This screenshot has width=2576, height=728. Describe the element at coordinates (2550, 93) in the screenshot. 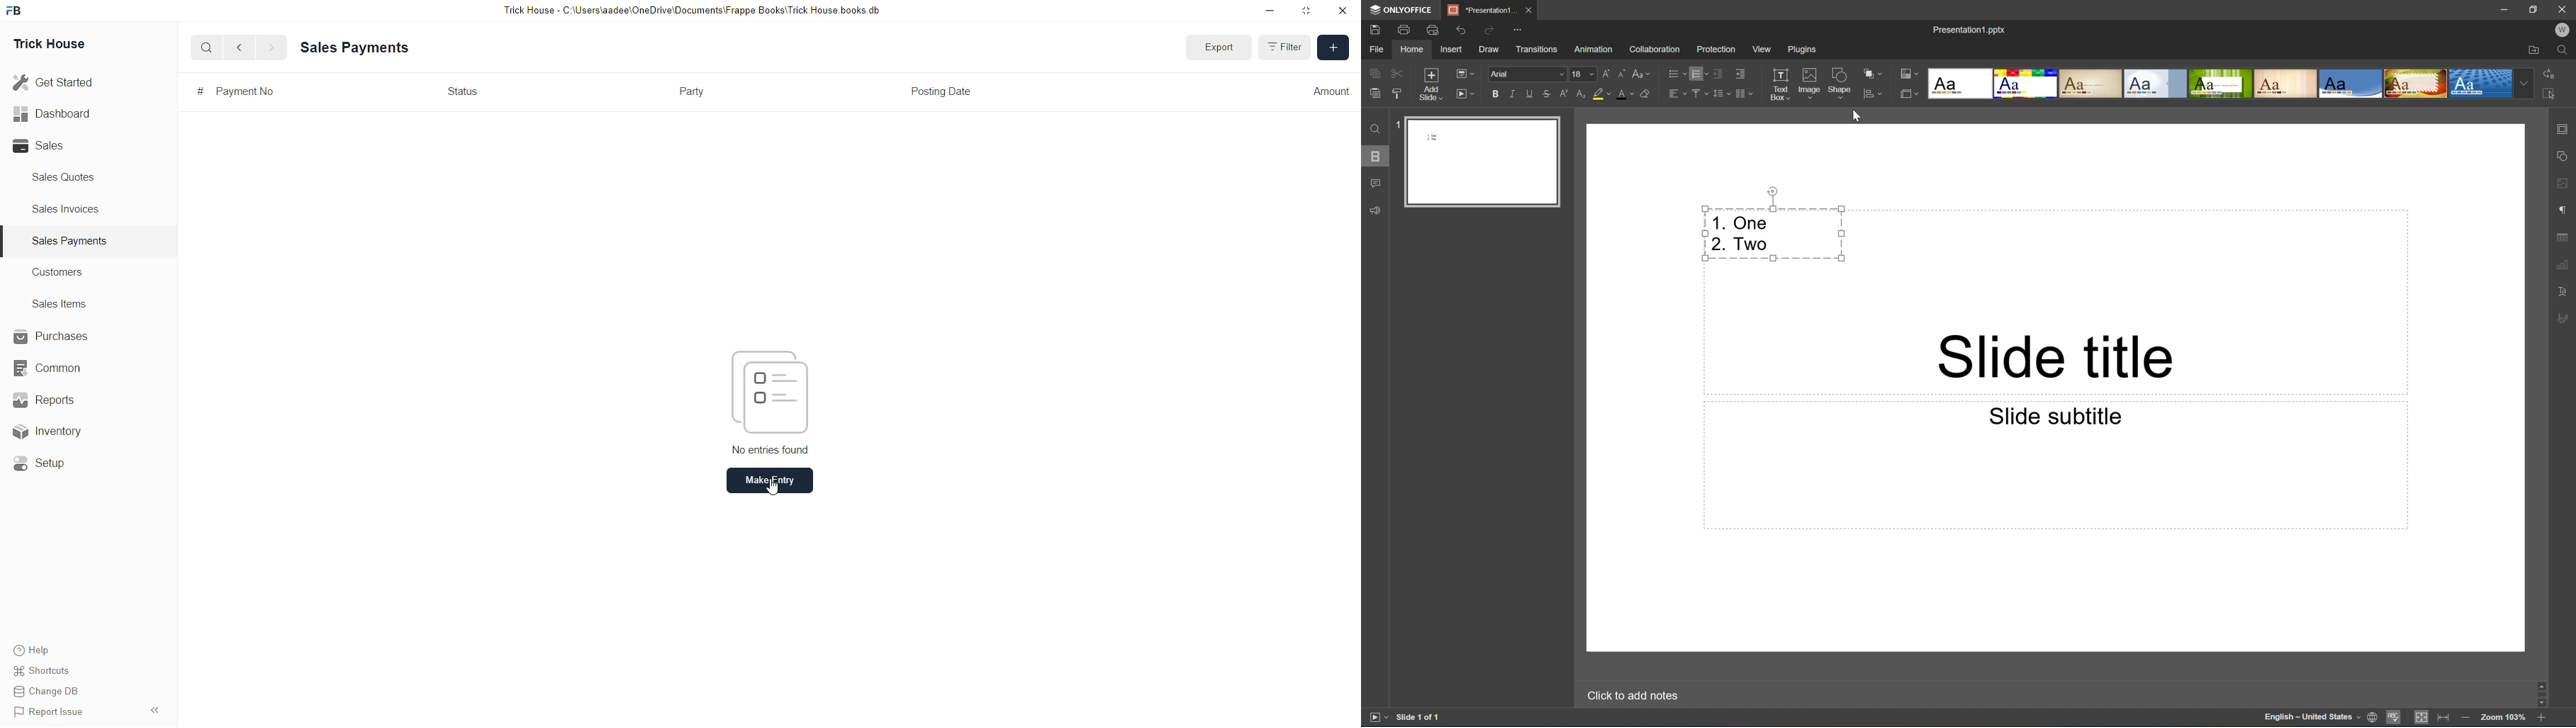

I see `Select all` at that location.